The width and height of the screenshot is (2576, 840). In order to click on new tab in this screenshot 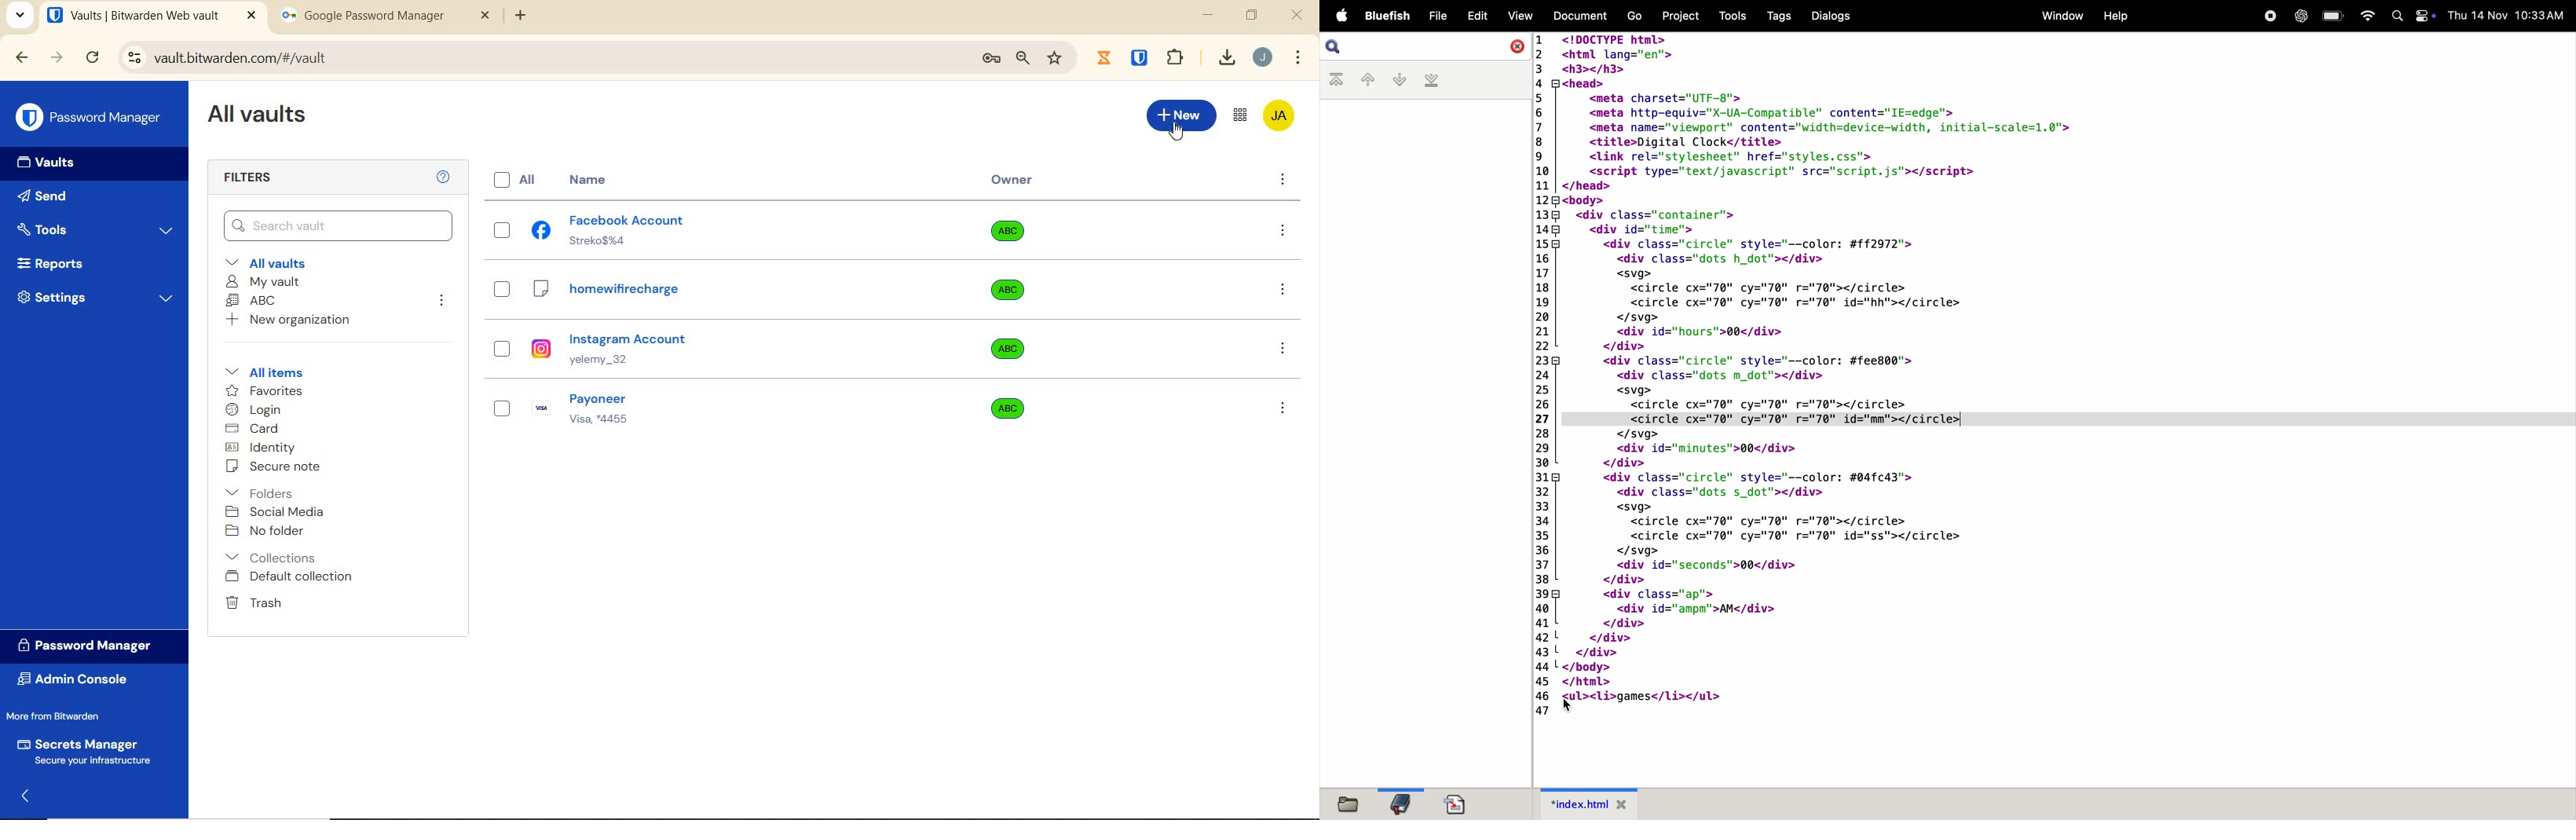, I will do `click(523, 16)`.